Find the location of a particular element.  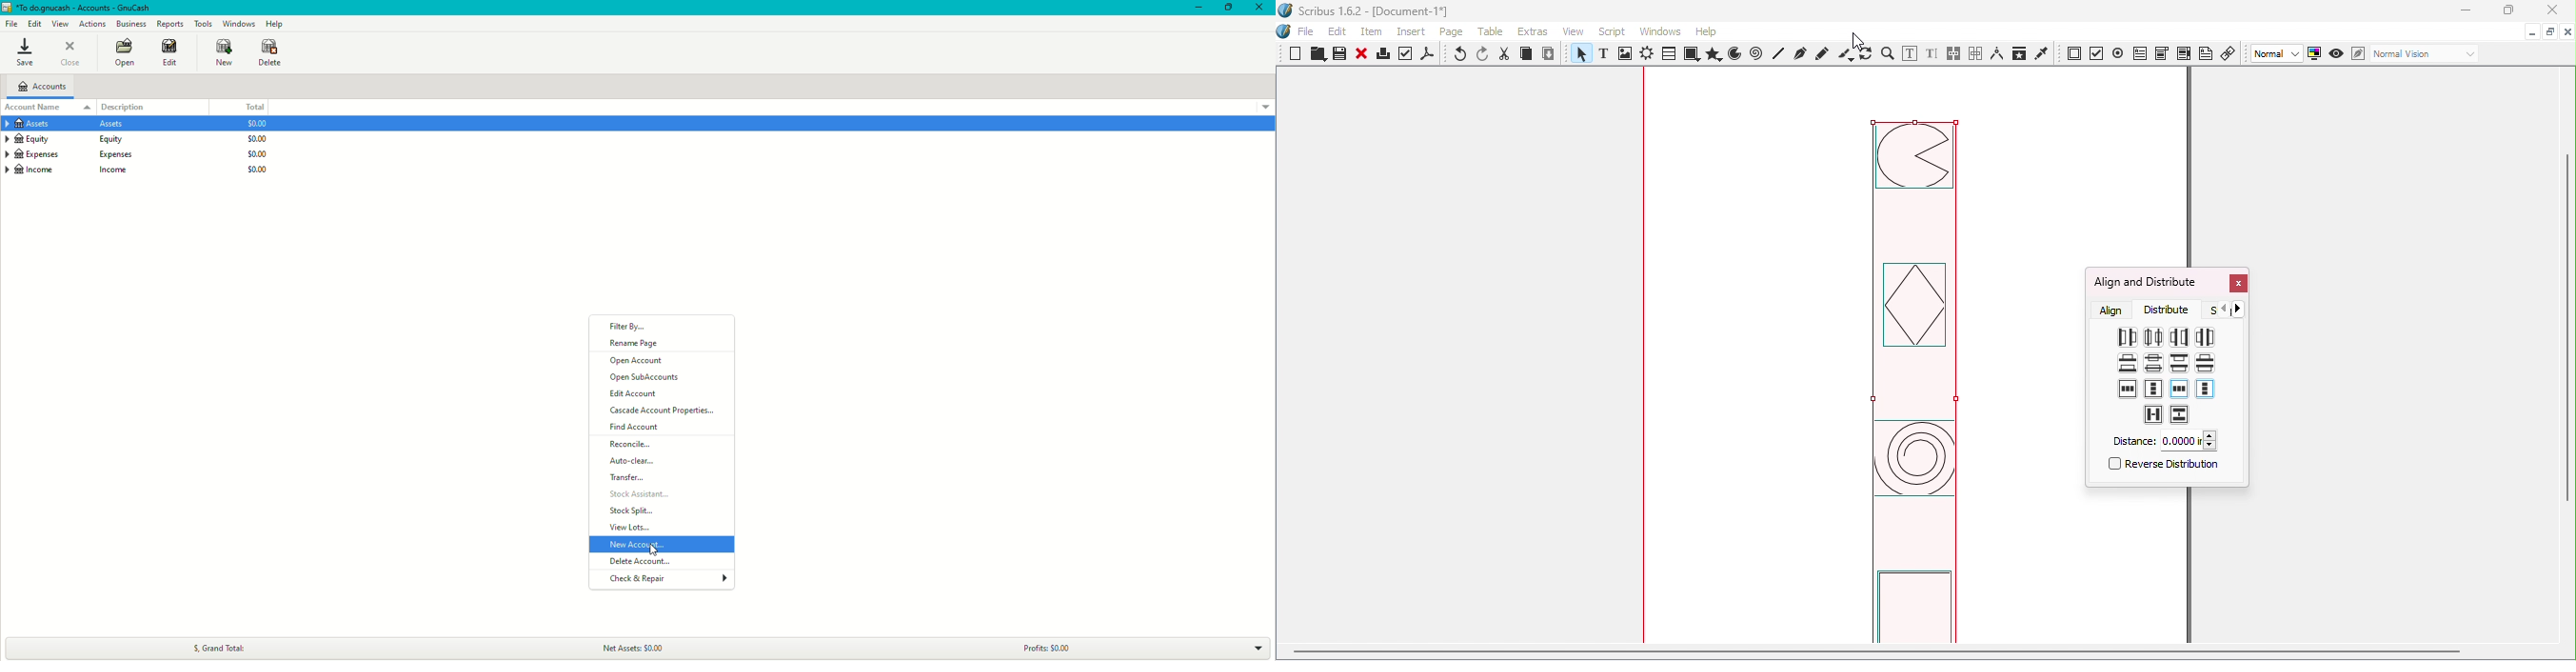

Edit is located at coordinates (35, 24).